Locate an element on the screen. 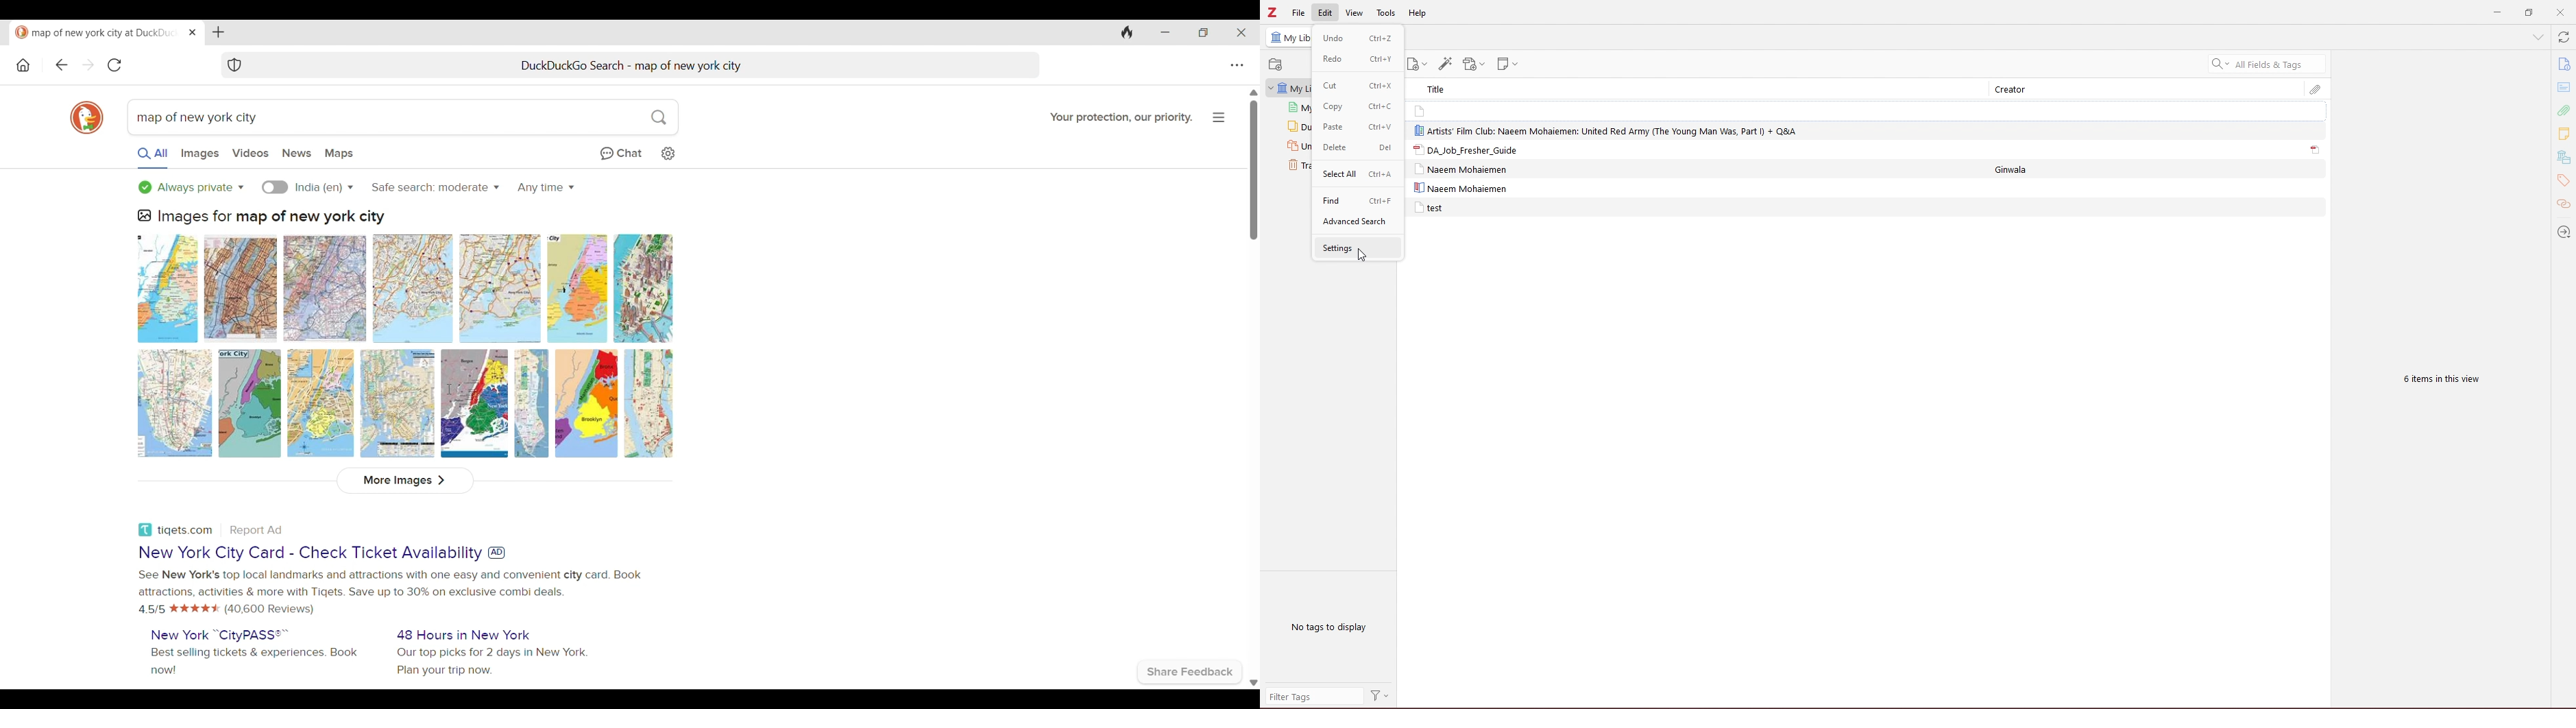 This screenshot has height=728, width=2576. zotero is located at coordinates (1273, 13).